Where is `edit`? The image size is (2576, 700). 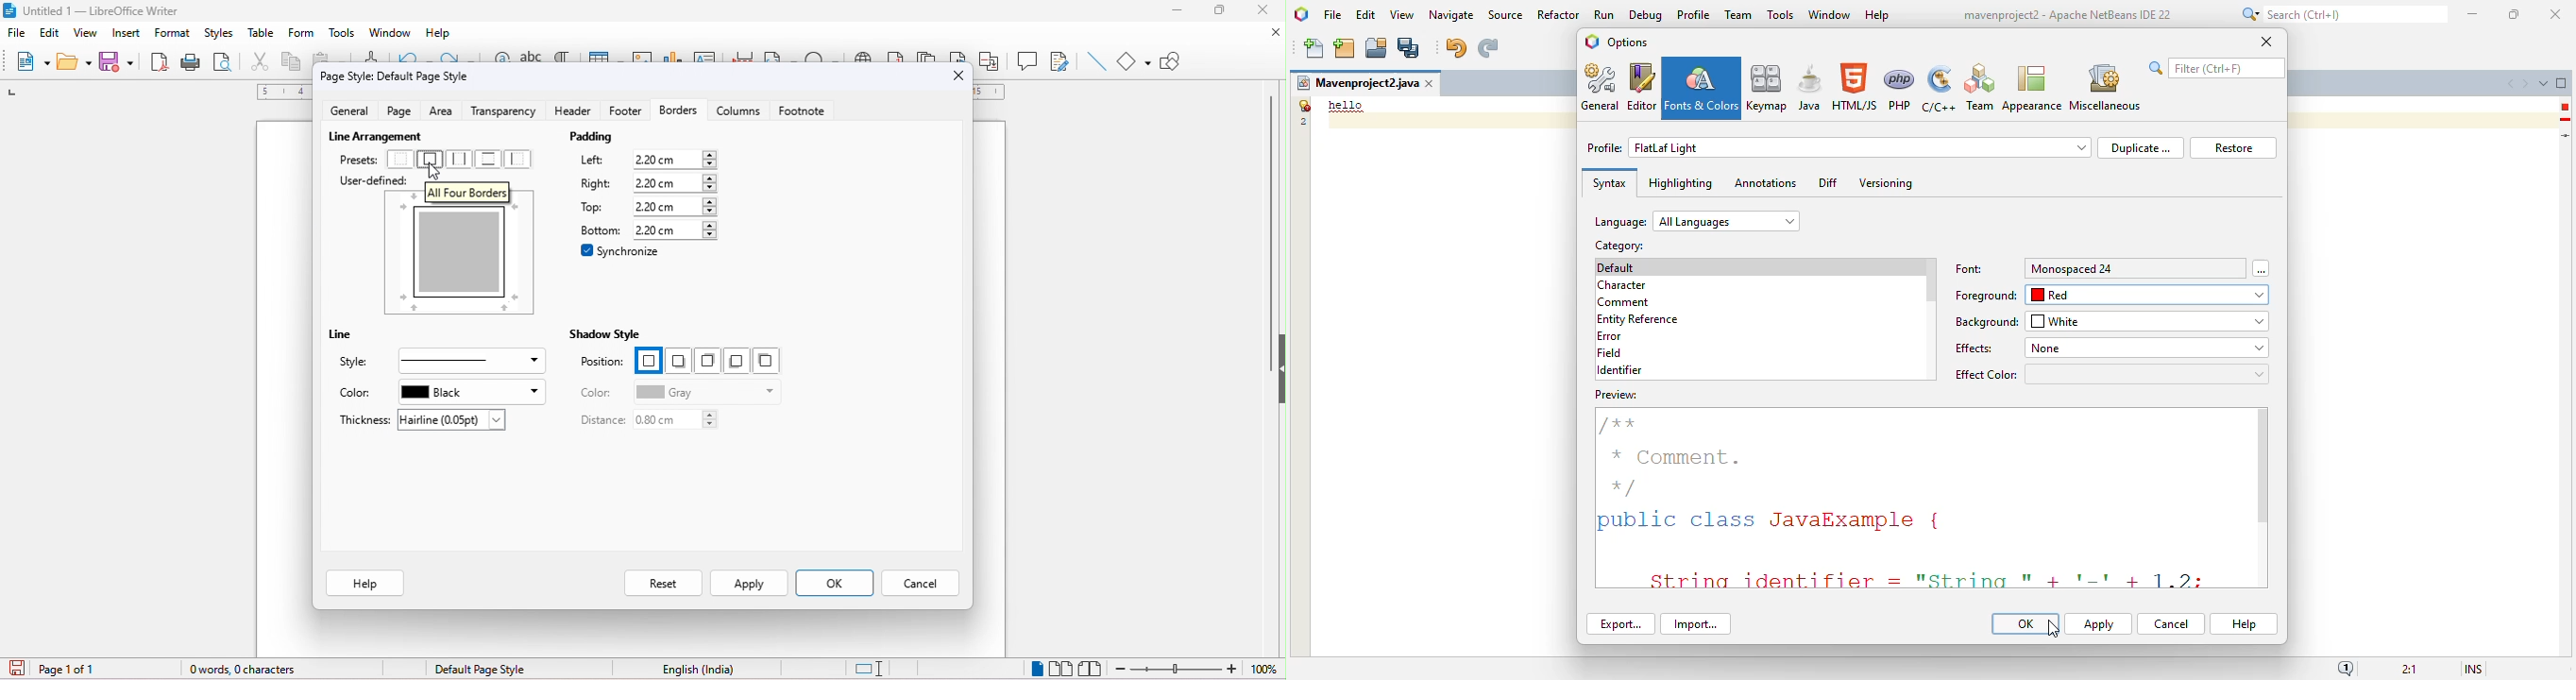
edit is located at coordinates (50, 30).